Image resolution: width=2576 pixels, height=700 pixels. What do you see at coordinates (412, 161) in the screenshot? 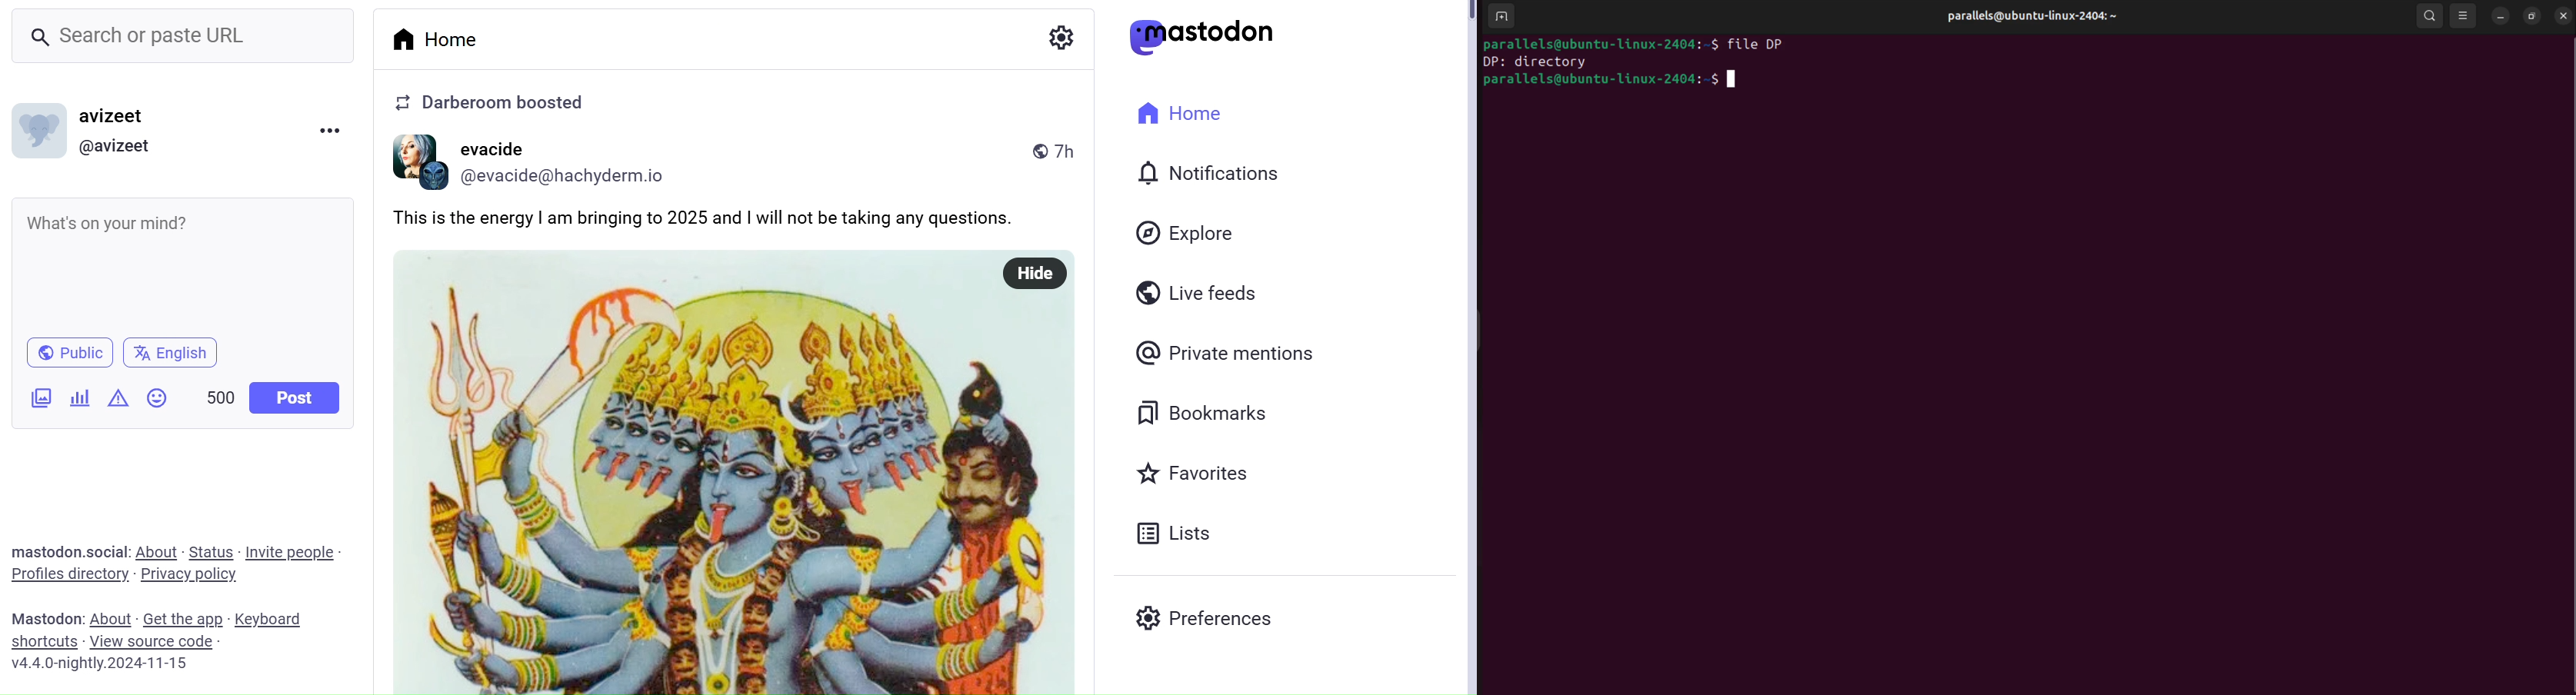
I see `image` at bounding box center [412, 161].